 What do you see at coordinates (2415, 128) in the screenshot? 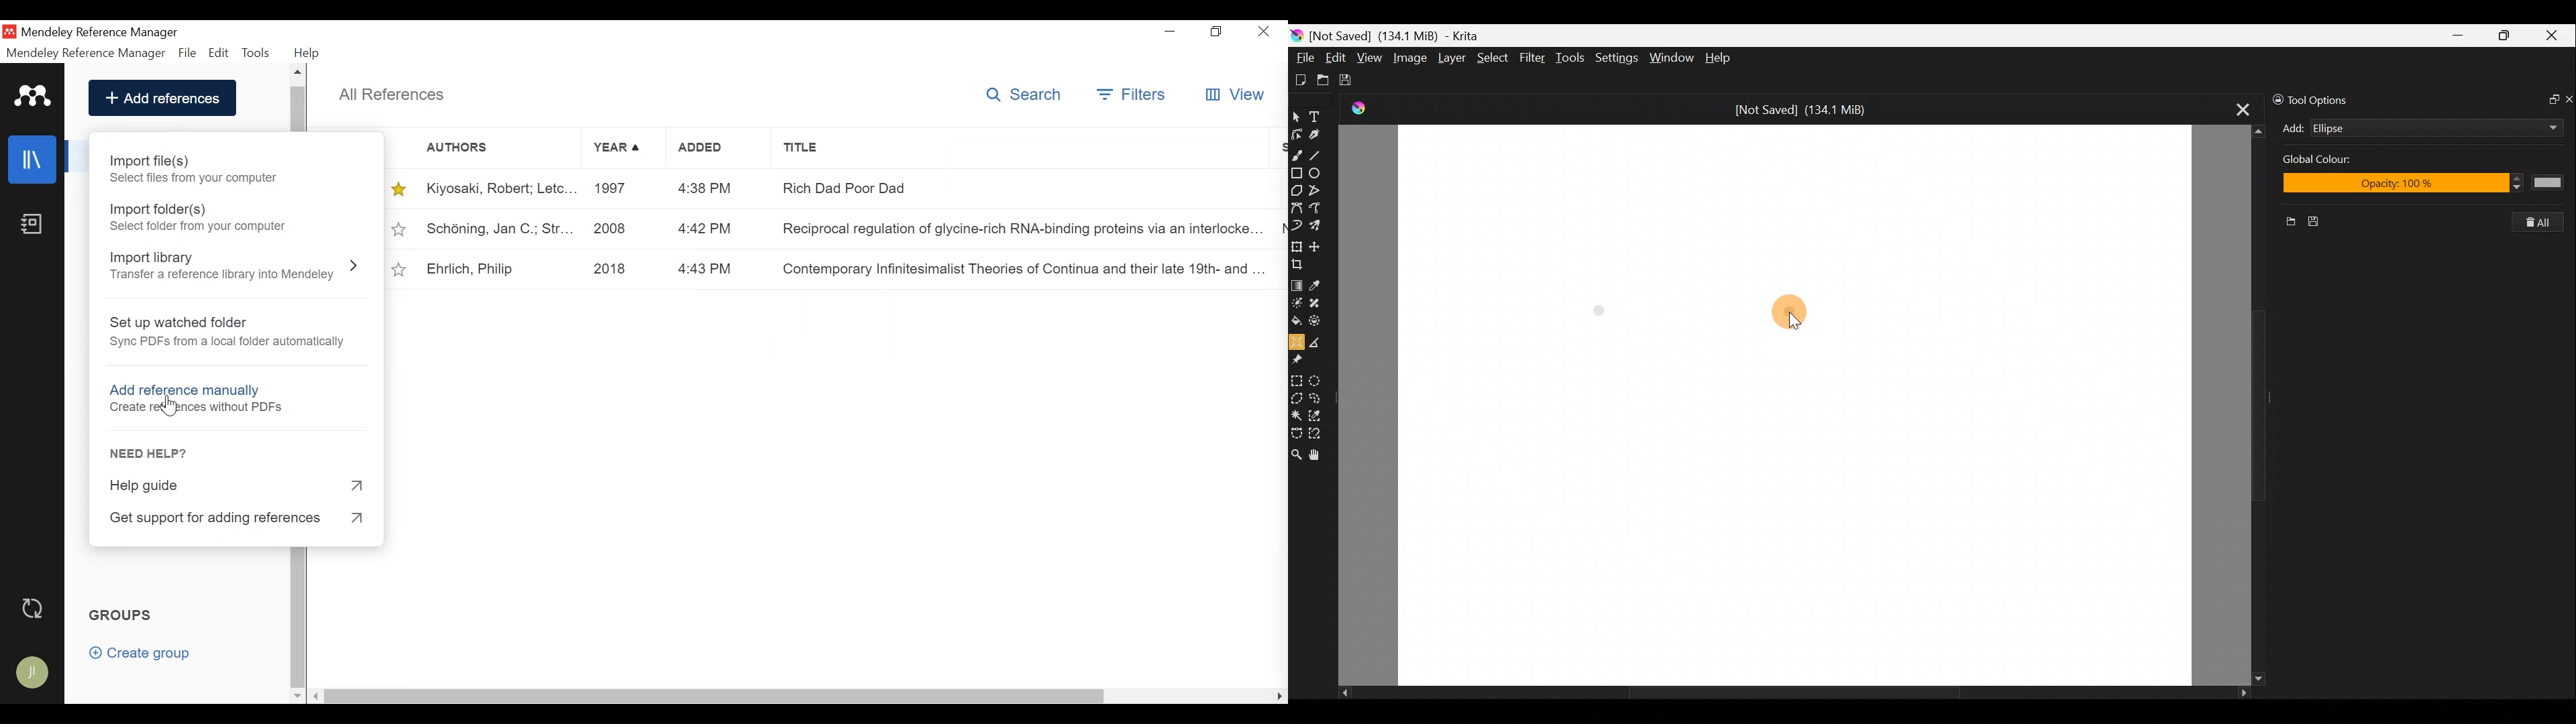
I see `Ellipse` at bounding box center [2415, 128].